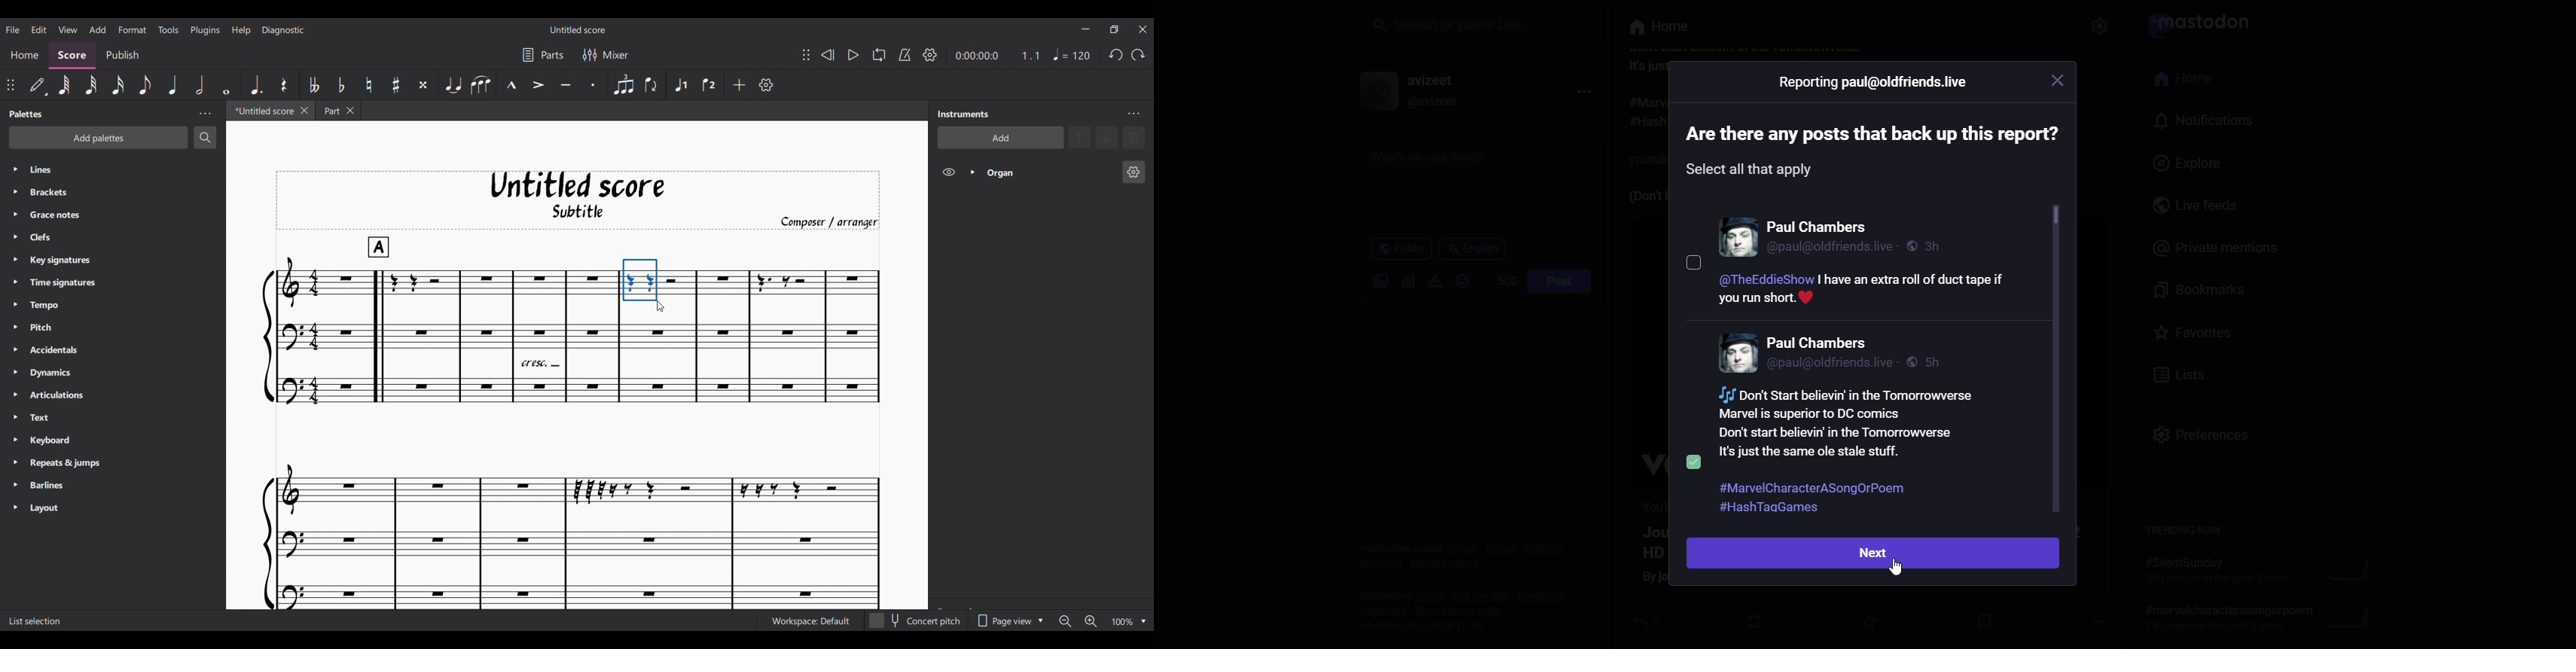 Image resolution: width=2576 pixels, height=672 pixels. What do you see at coordinates (369, 85) in the screenshot?
I see `Toggle natural` at bounding box center [369, 85].